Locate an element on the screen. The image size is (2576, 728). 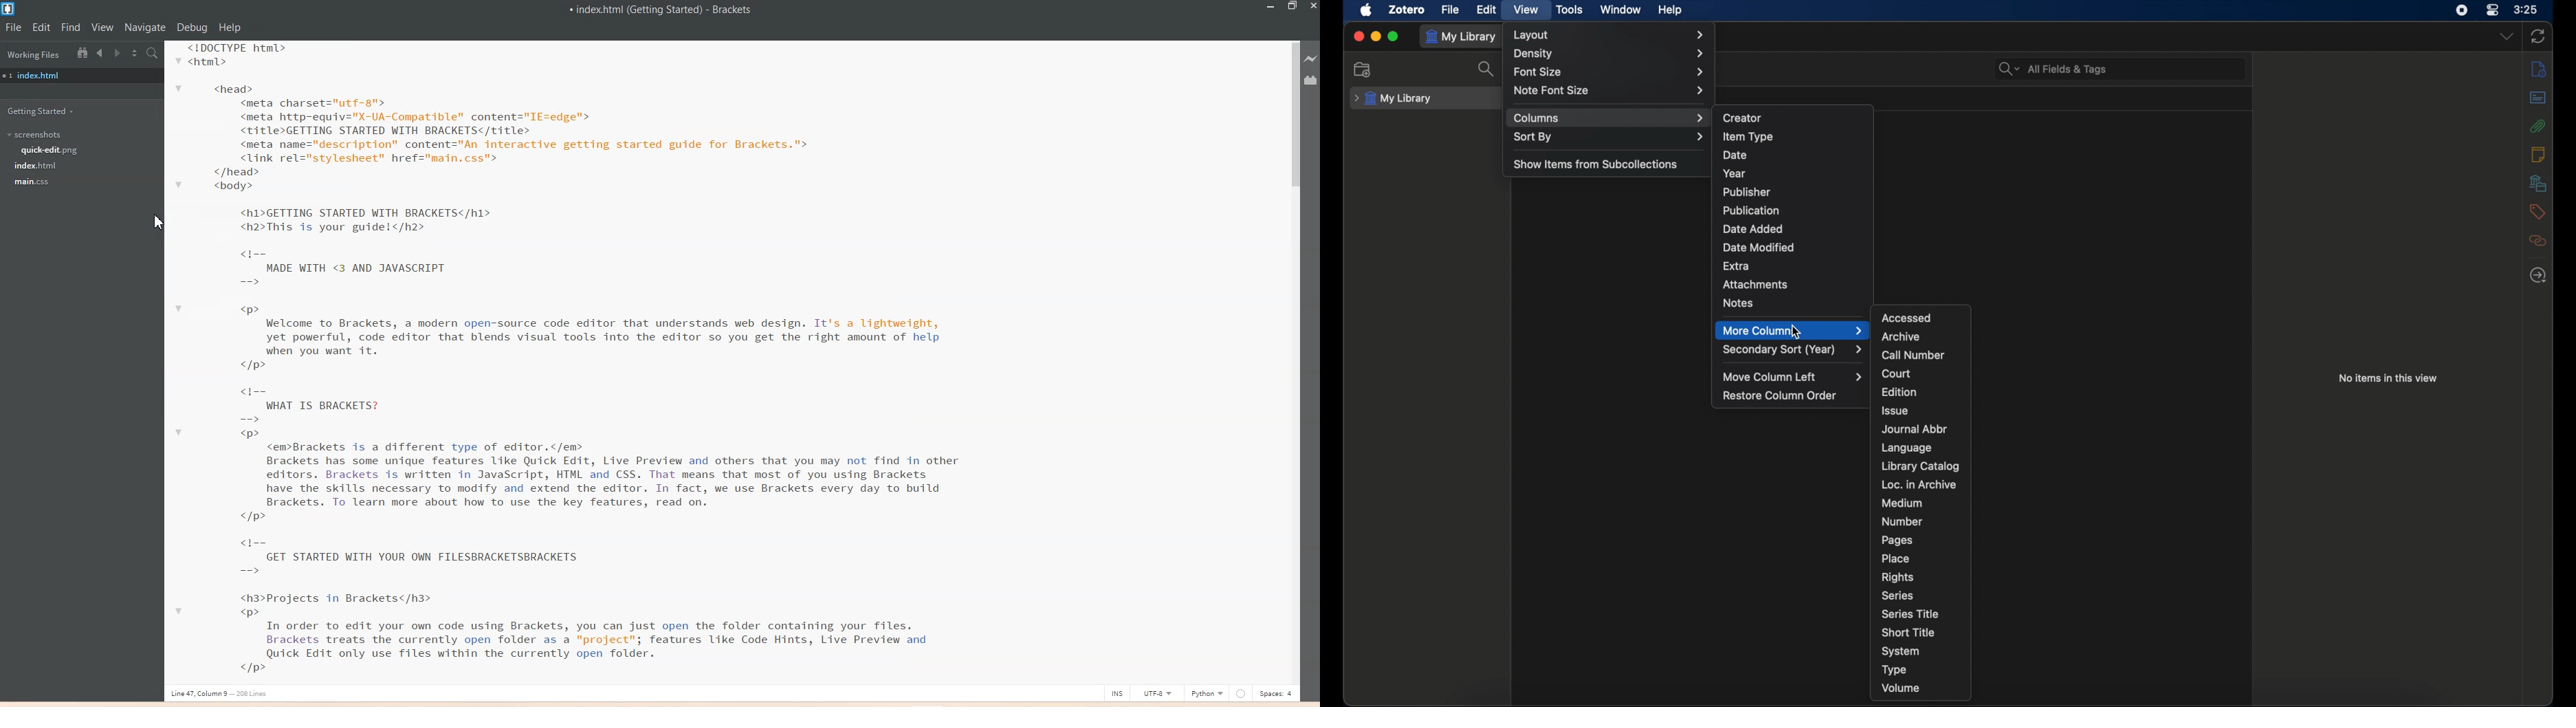
maximize is located at coordinates (1395, 37).